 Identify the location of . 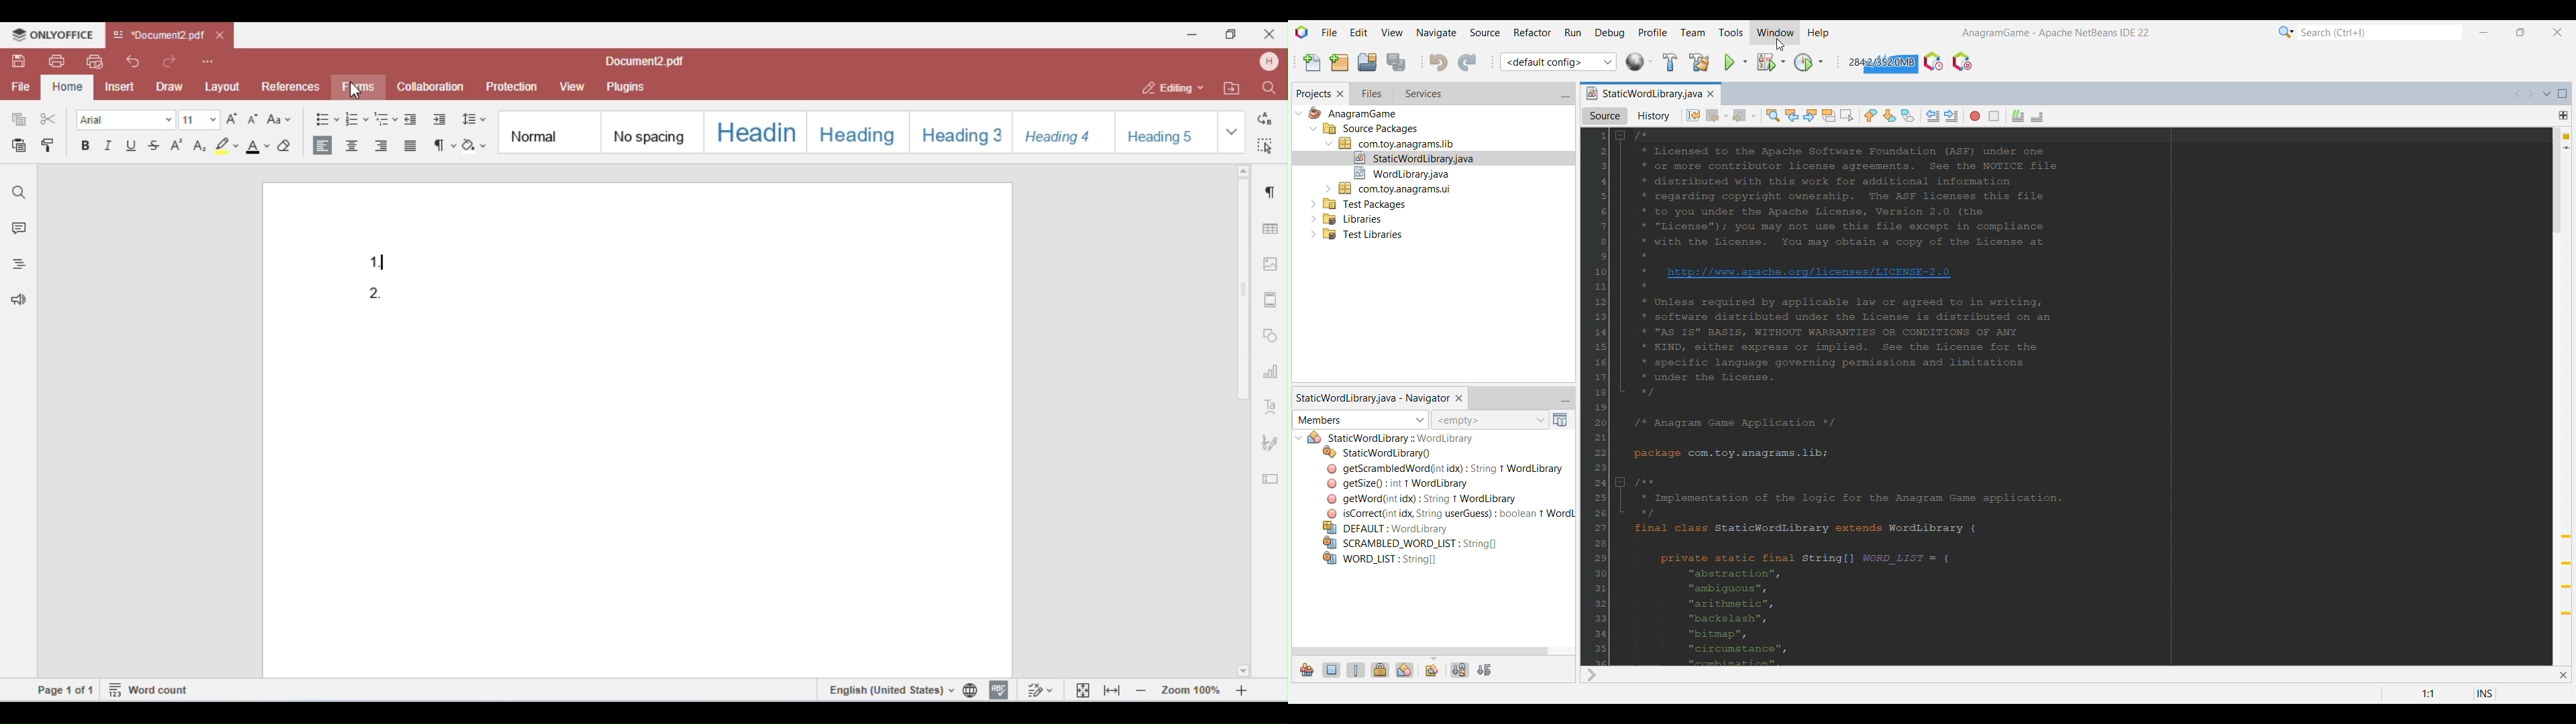
(1400, 142).